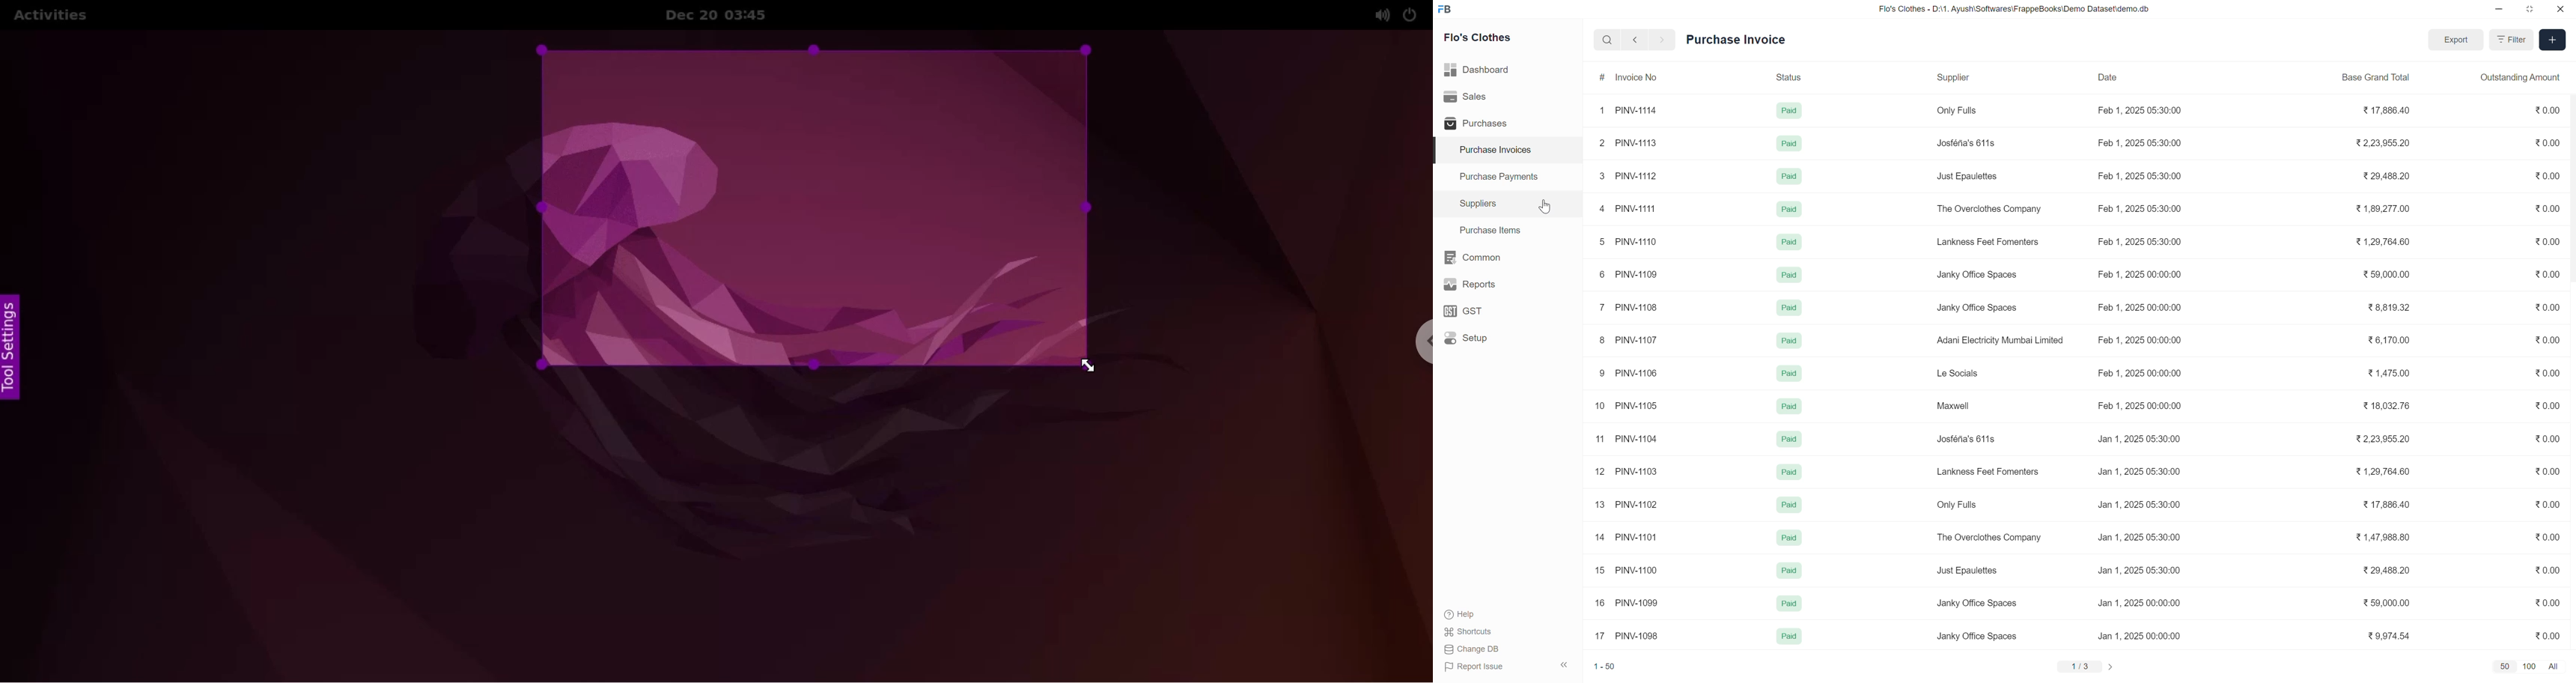 The height and width of the screenshot is (700, 2576). Describe the element at coordinates (1638, 603) in the screenshot. I see `PINV-1099` at that location.